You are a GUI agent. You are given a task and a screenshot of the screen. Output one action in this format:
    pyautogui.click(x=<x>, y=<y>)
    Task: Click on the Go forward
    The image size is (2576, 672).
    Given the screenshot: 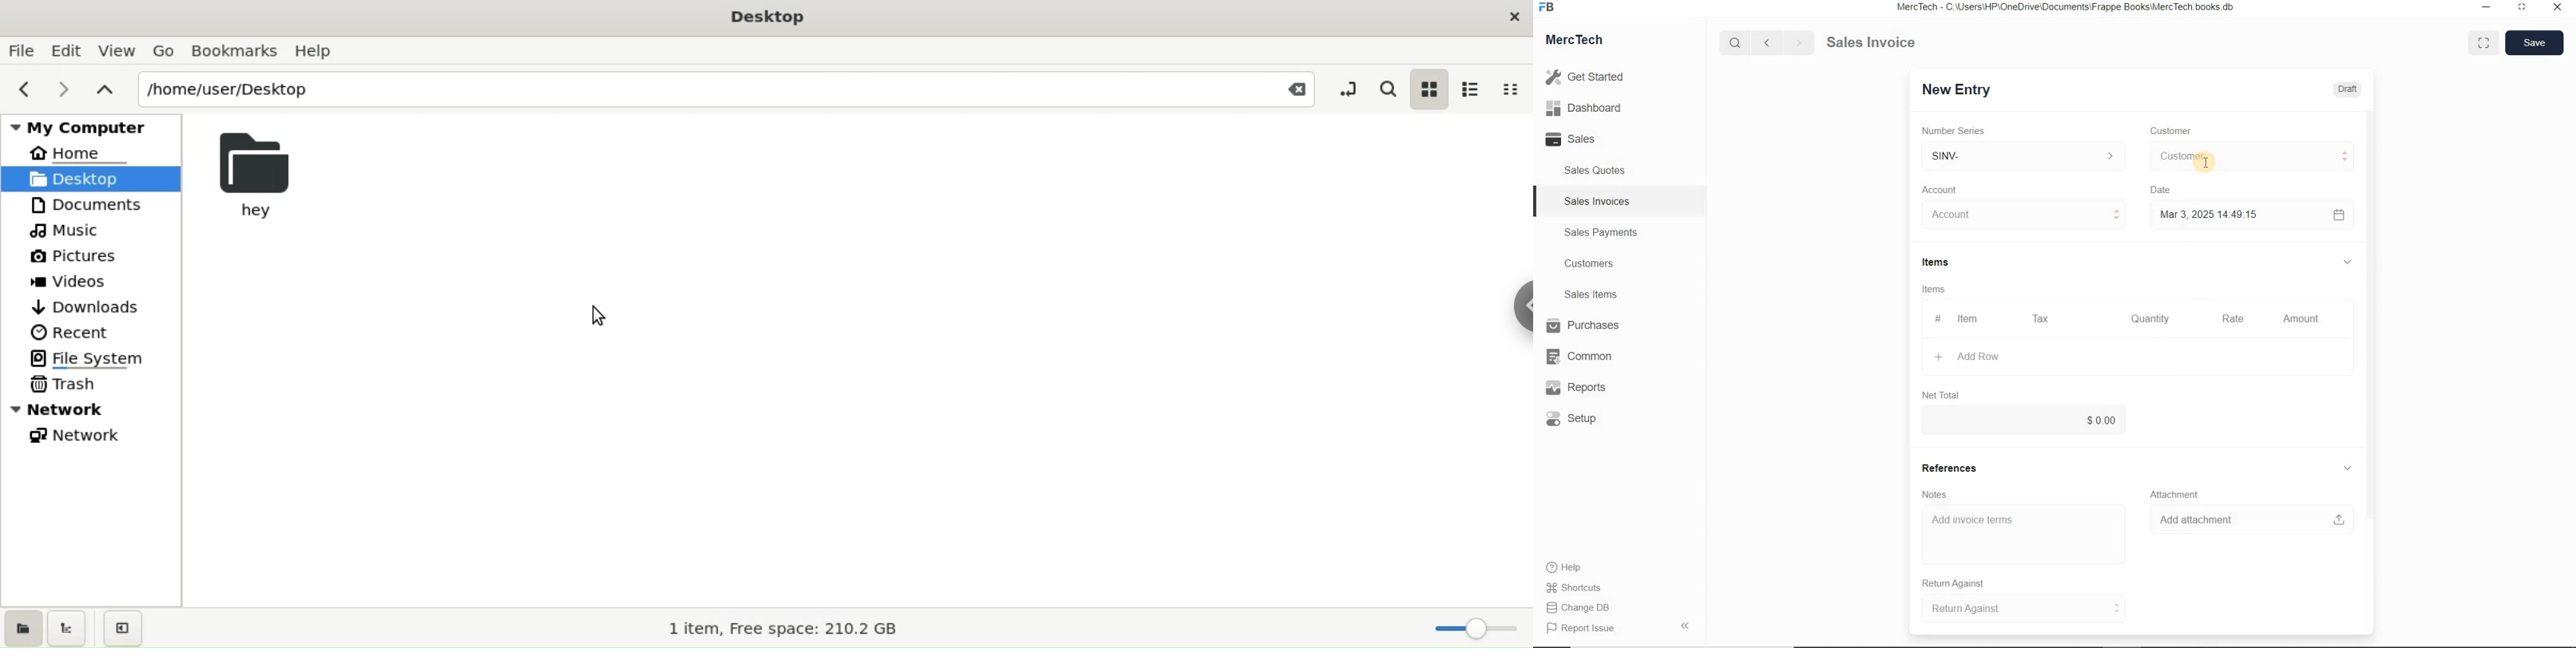 What is the action you would take?
    pyautogui.click(x=1798, y=43)
    